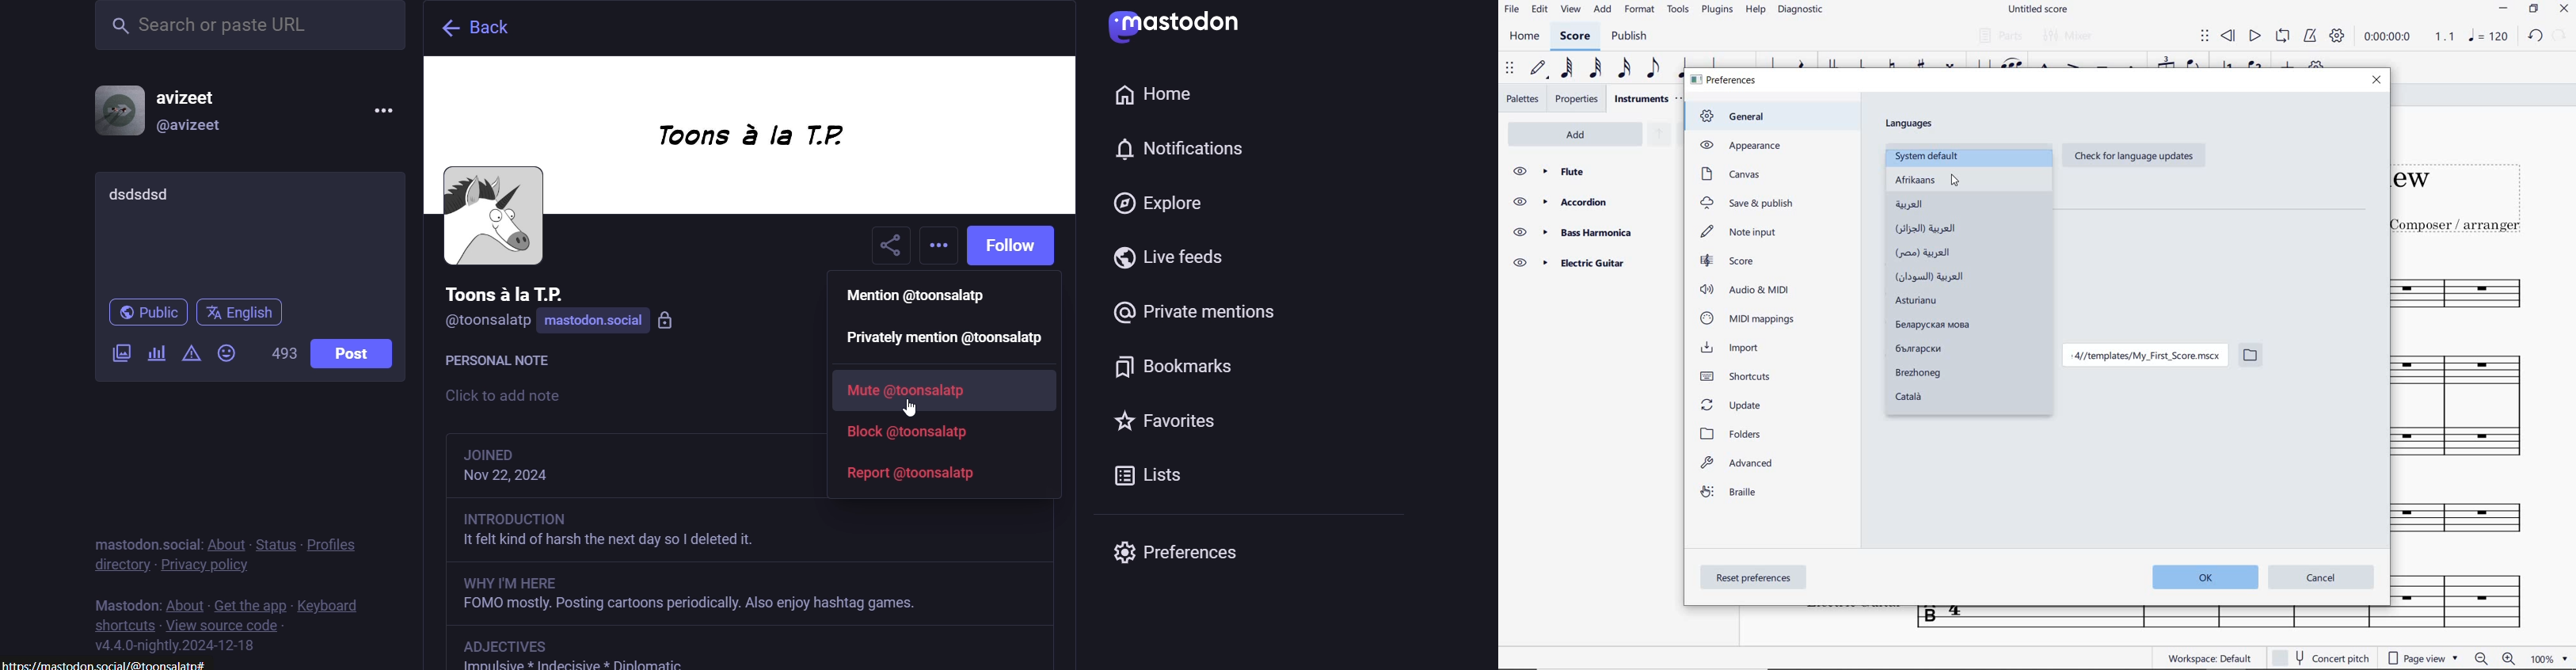 This screenshot has width=2576, height=672. What do you see at coordinates (1185, 27) in the screenshot?
I see `logo` at bounding box center [1185, 27].